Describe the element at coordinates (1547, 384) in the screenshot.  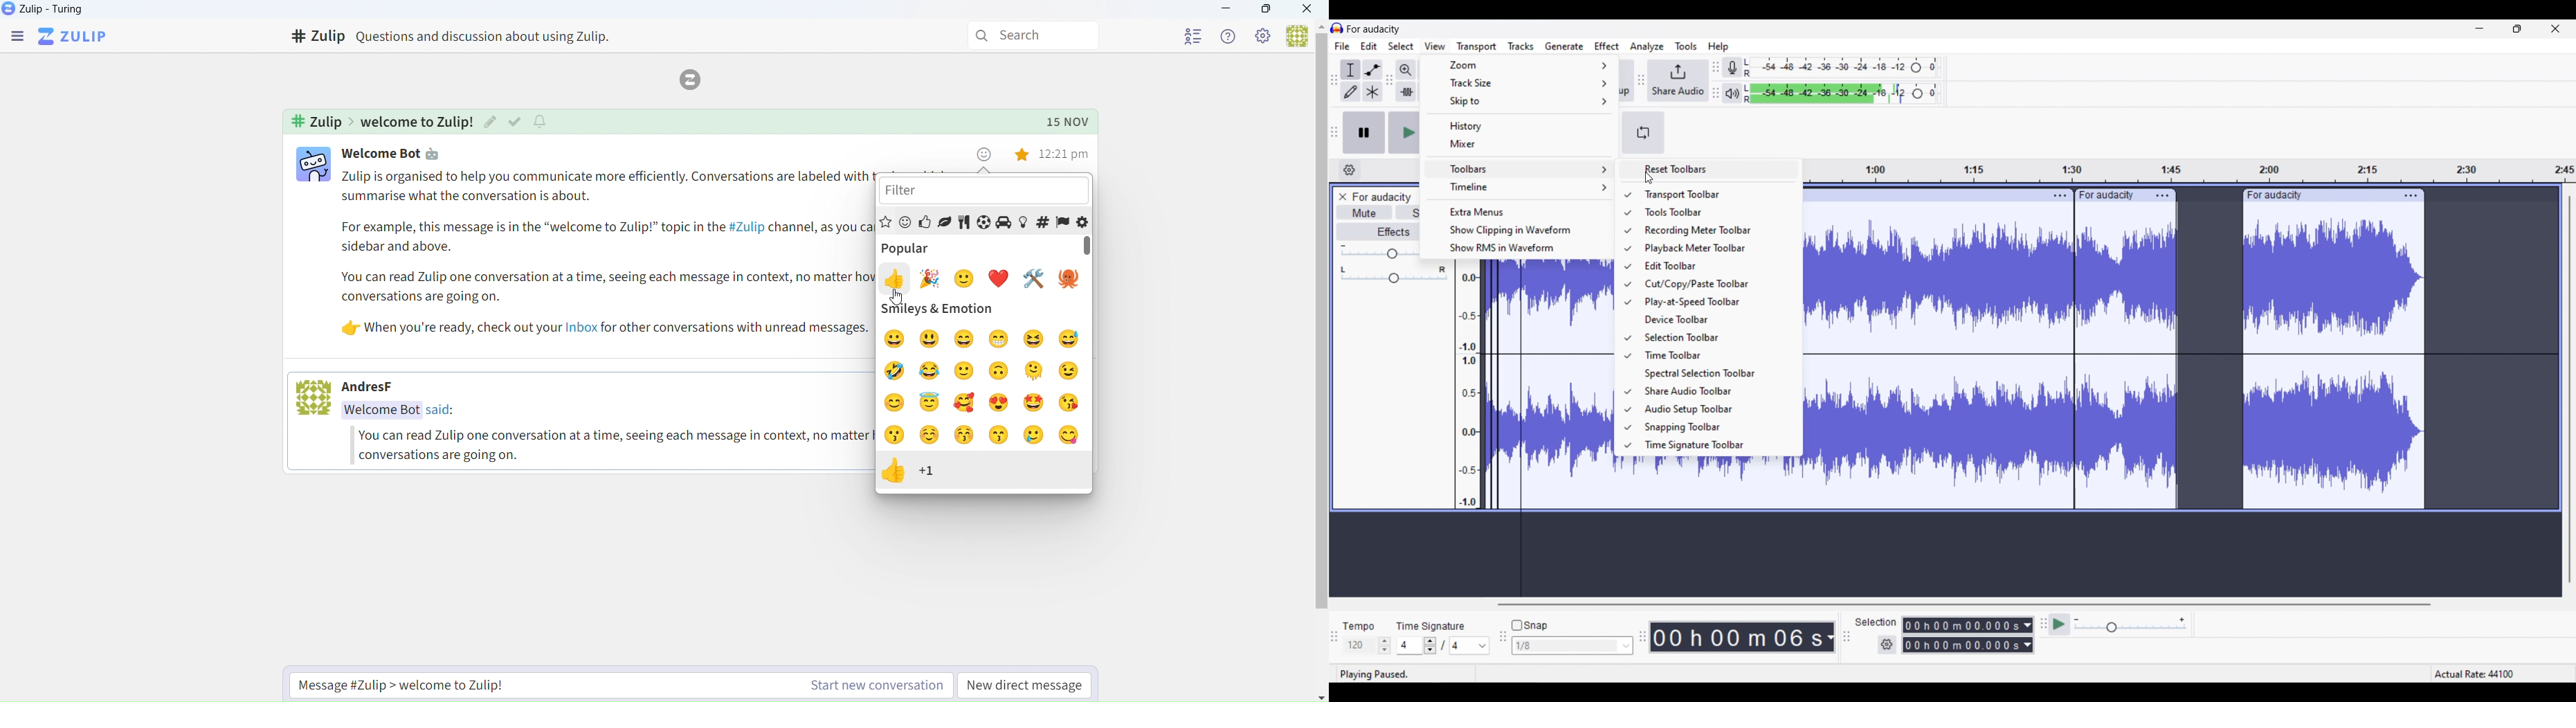
I see `track waveform` at that location.